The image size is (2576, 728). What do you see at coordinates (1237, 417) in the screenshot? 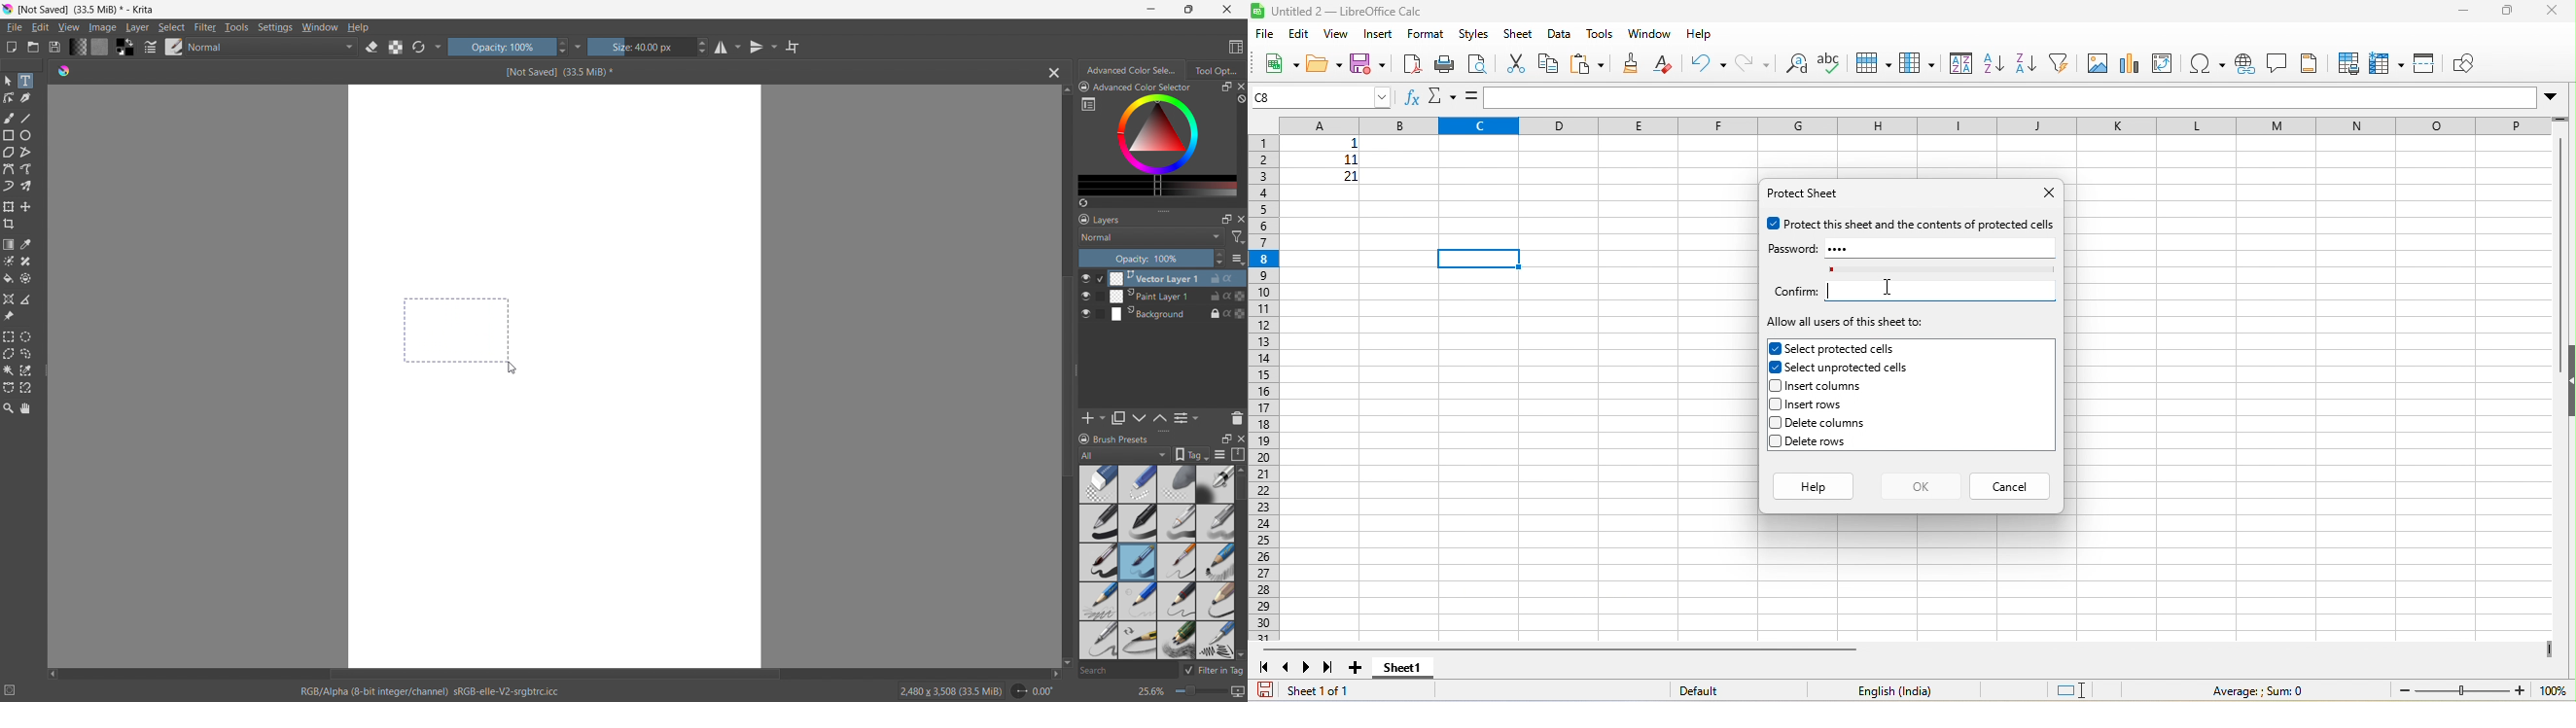
I see `delete layer` at bounding box center [1237, 417].